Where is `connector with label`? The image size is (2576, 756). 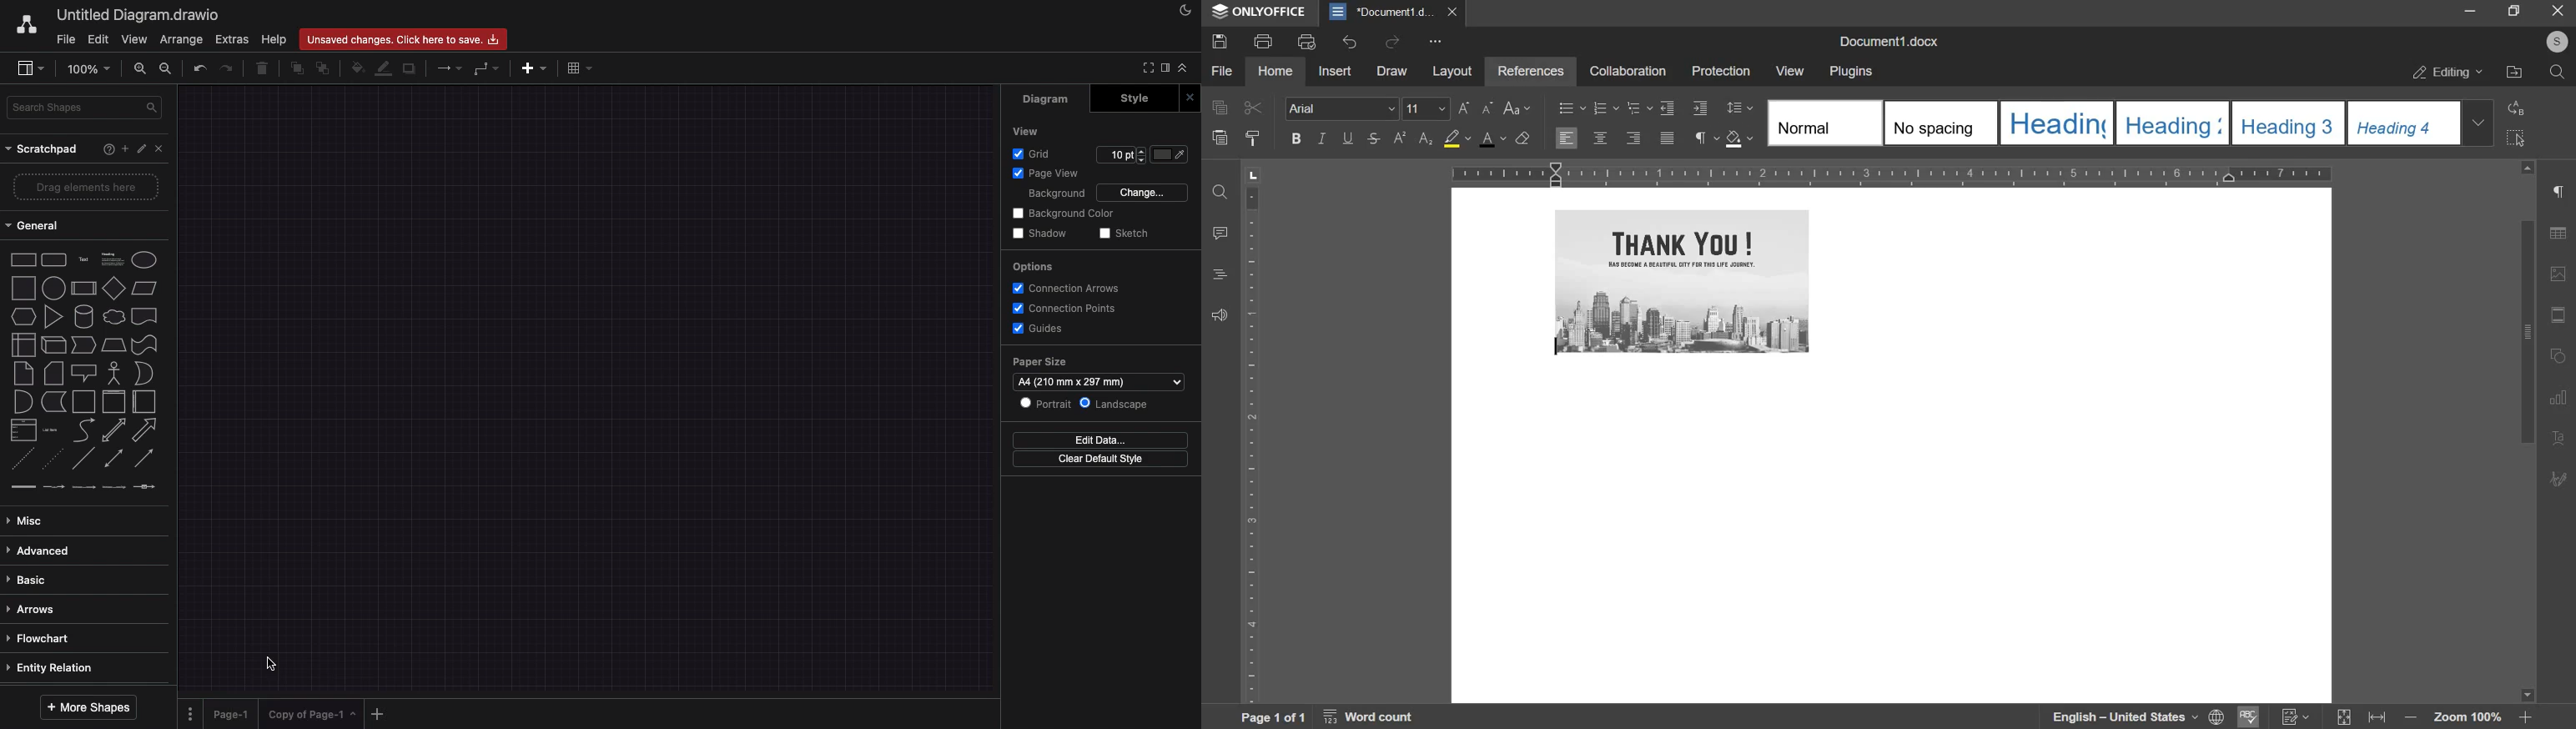
connector with label is located at coordinates (55, 487).